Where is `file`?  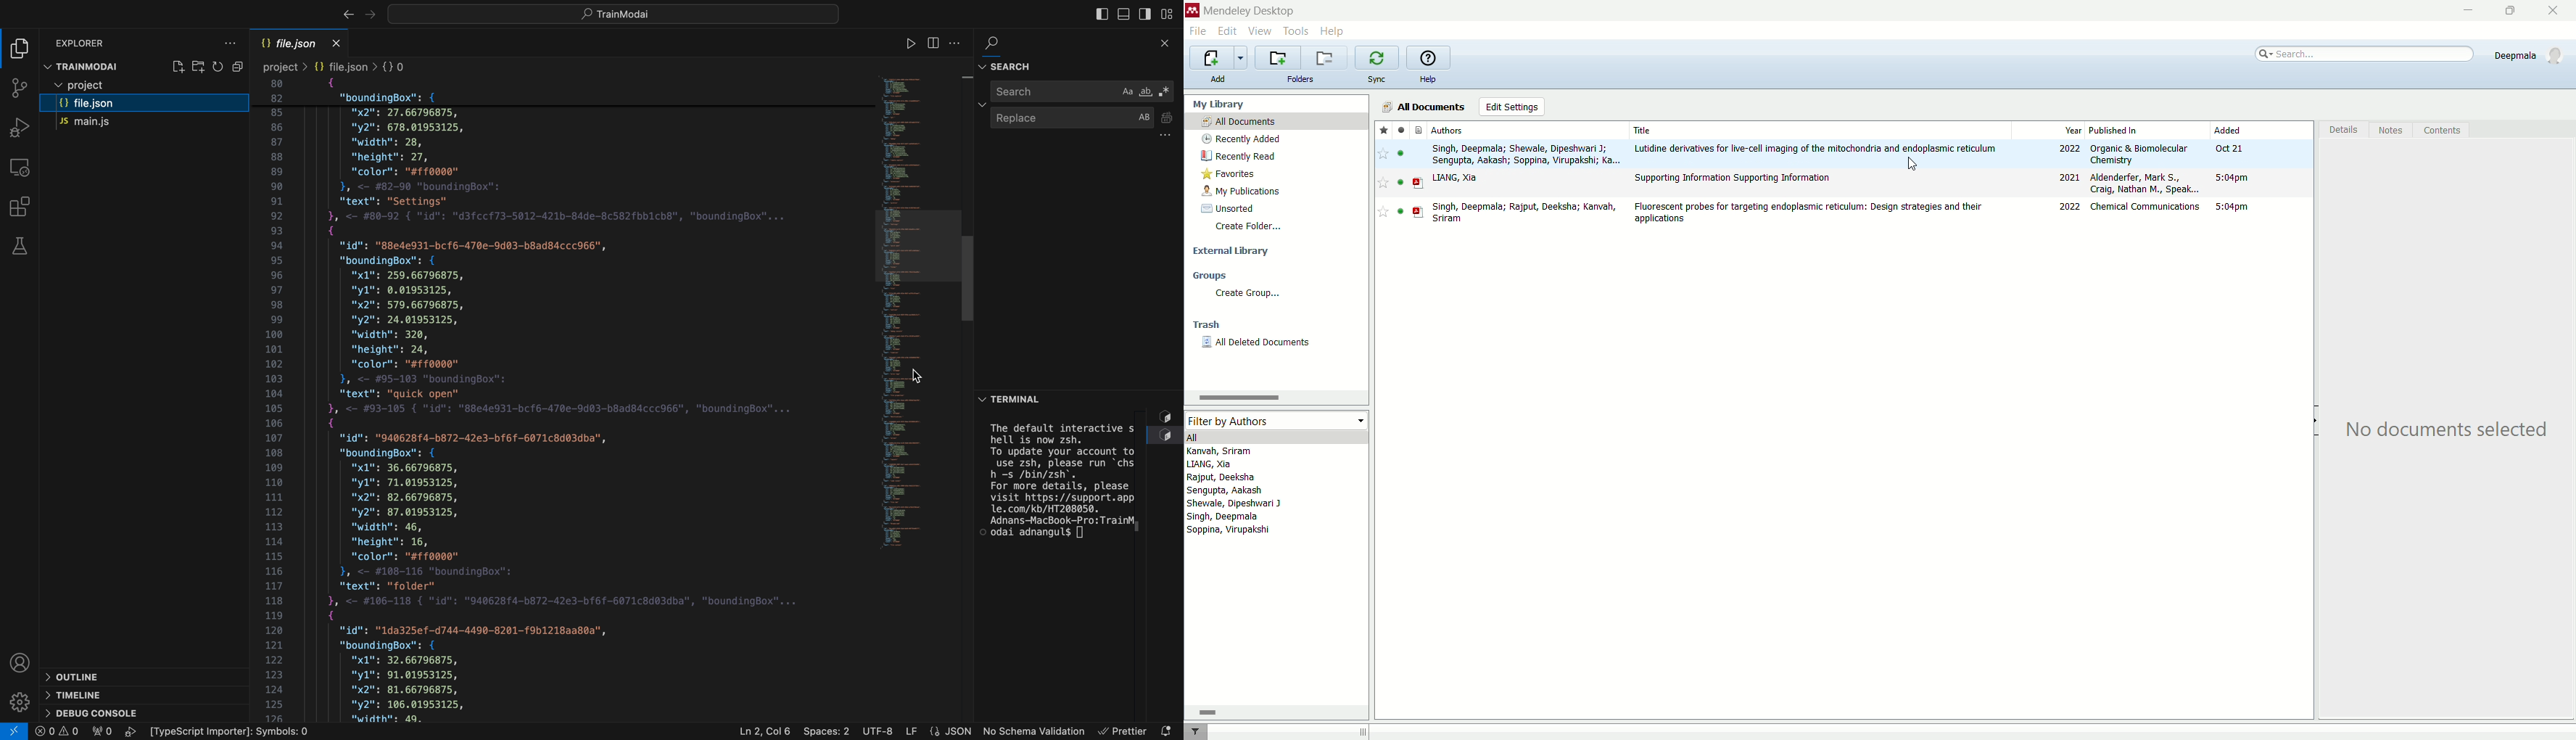
file is located at coordinates (1198, 32).